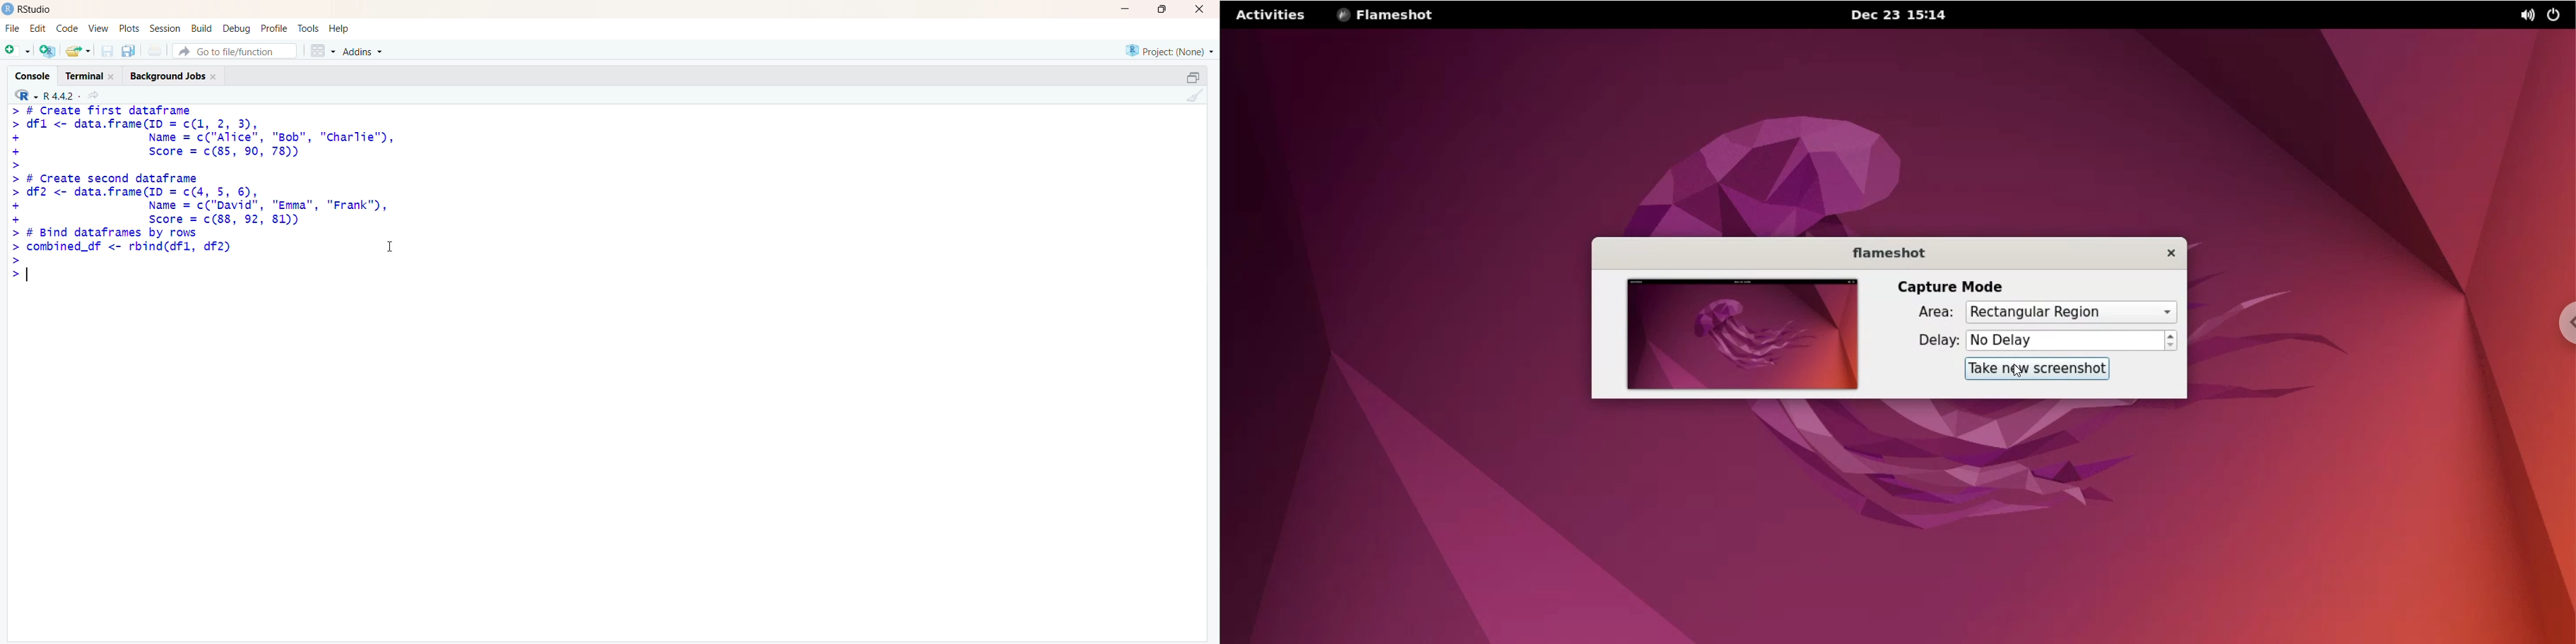 The width and height of the screenshot is (2576, 644). What do you see at coordinates (129, 51) in the screenshot?
I see `save all open document` at bounding box center [129, 51].